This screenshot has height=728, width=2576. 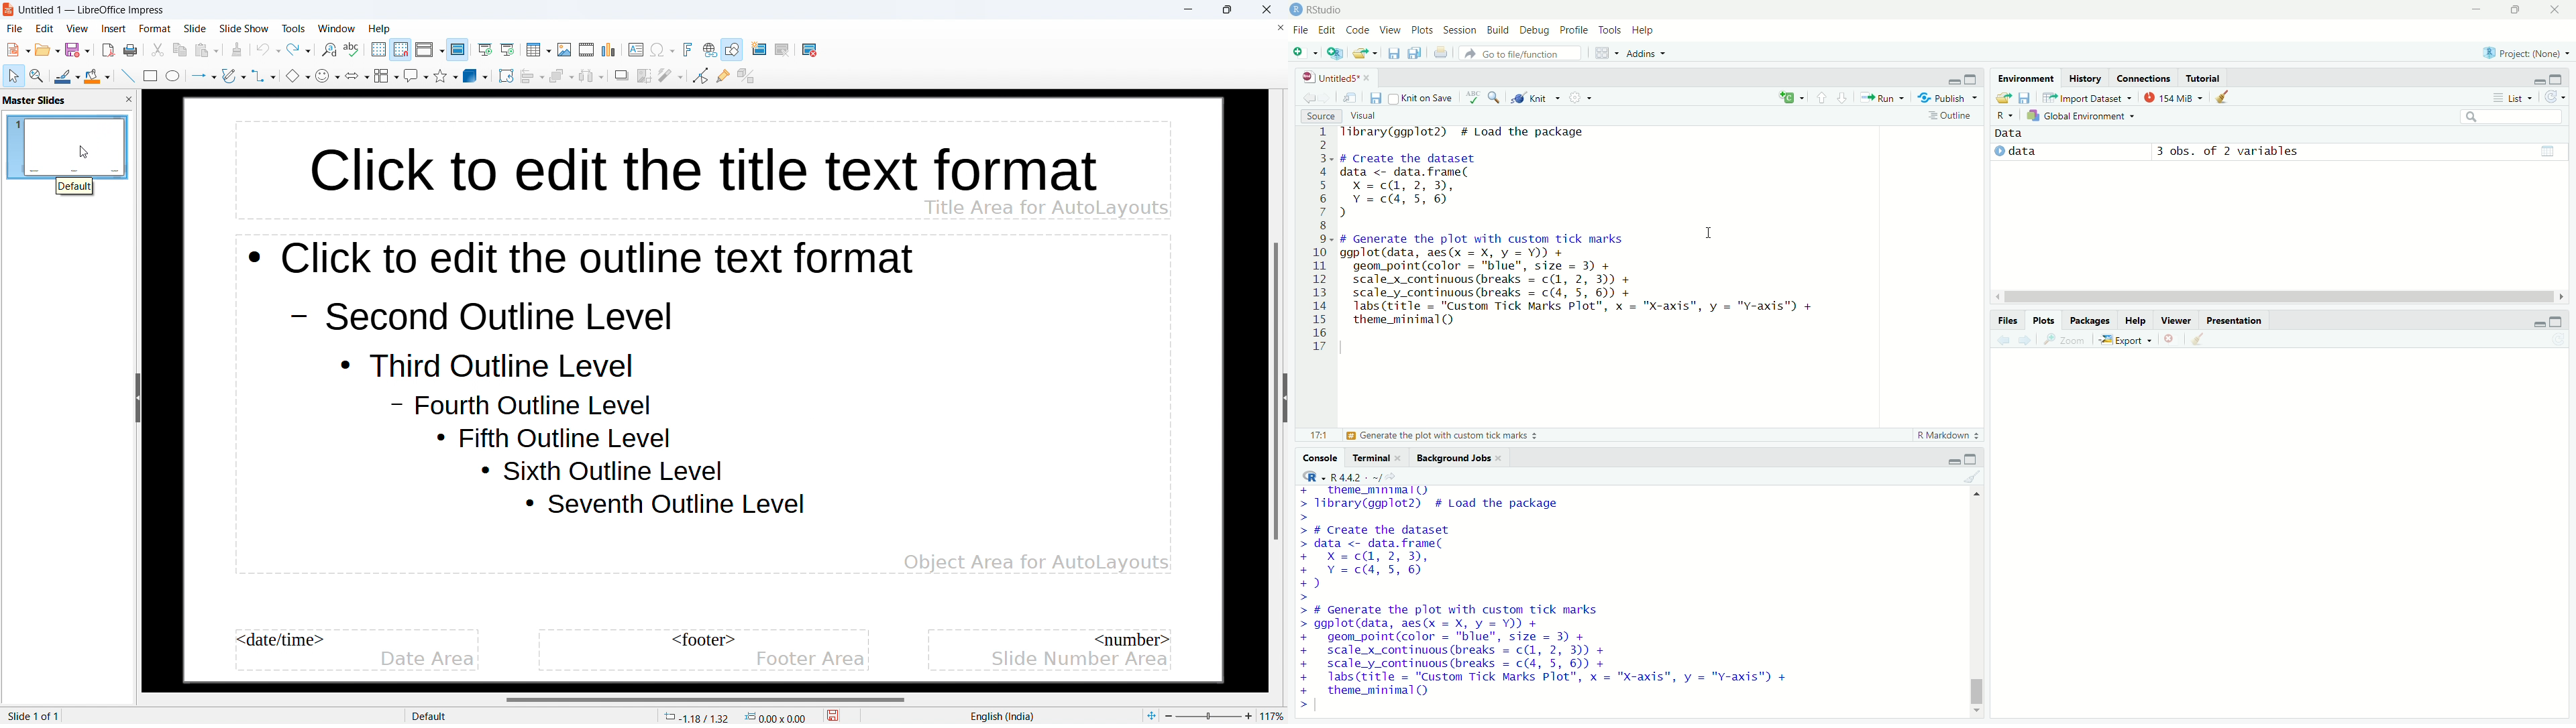 What do you see at coordinates (2000, 116) in the screenshot?
I see `select language` at bounding box center [2000, 116].